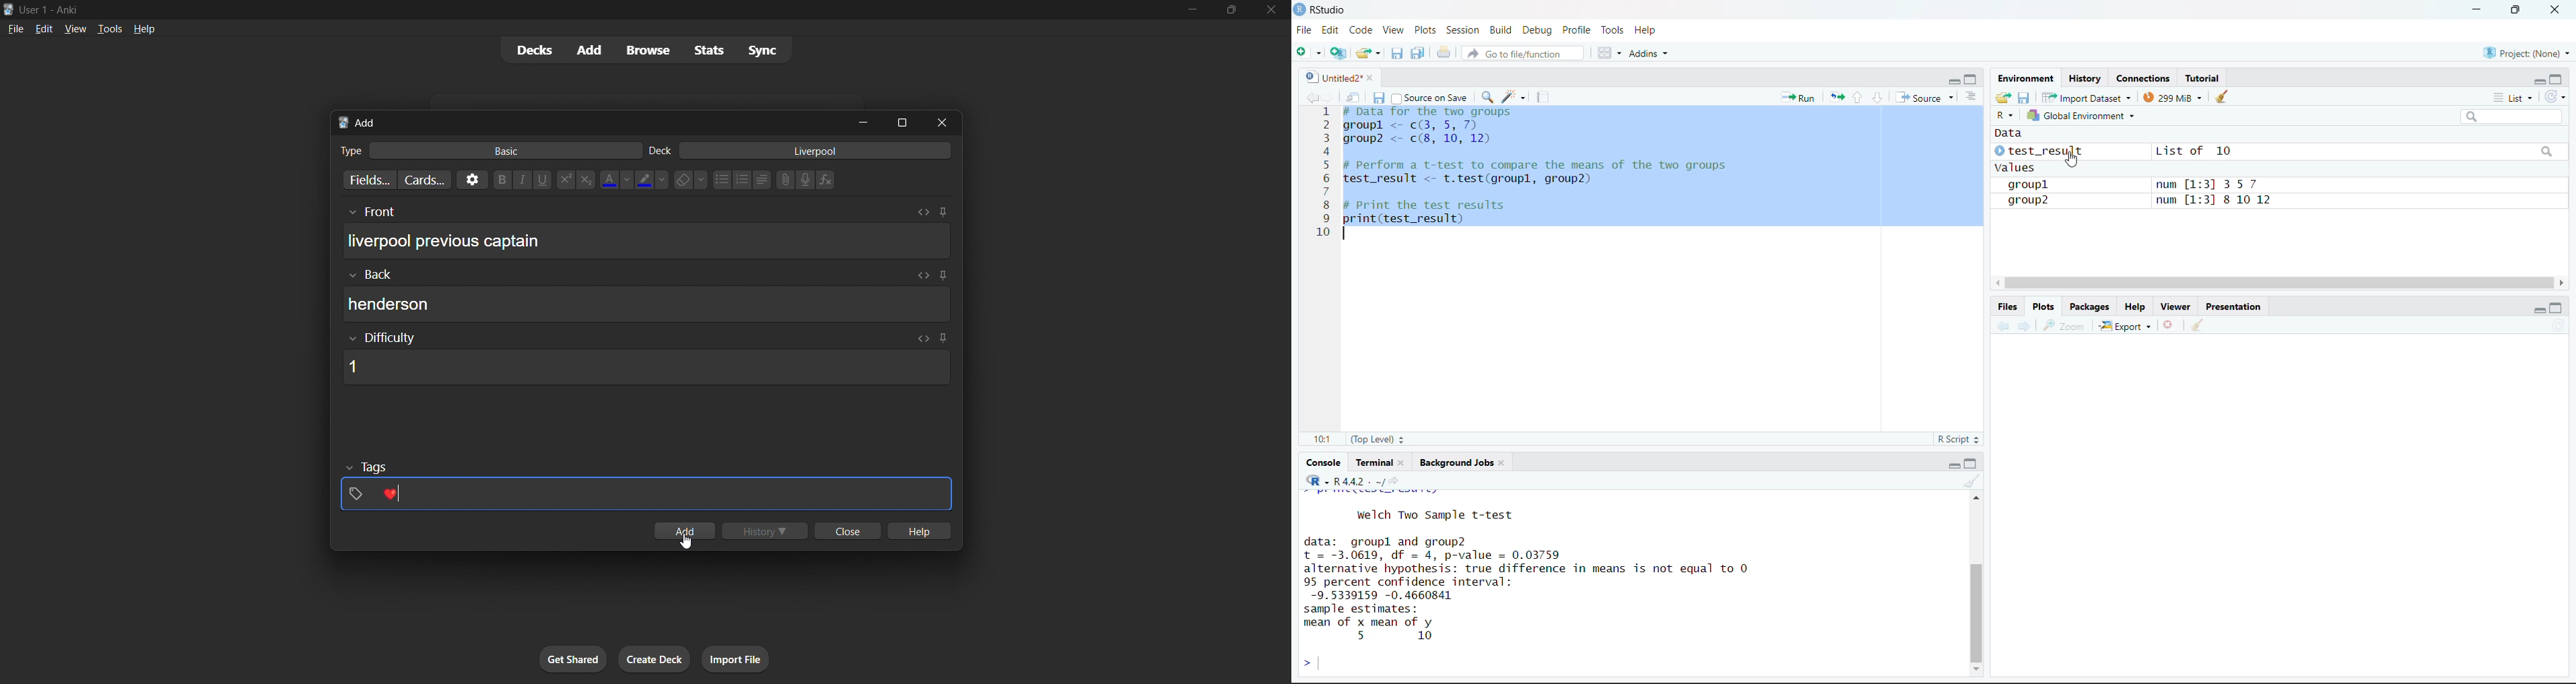 Image resolution: width=2576 pixels, height=700 pixels. I want to click on test_result, so click(2040, 151).